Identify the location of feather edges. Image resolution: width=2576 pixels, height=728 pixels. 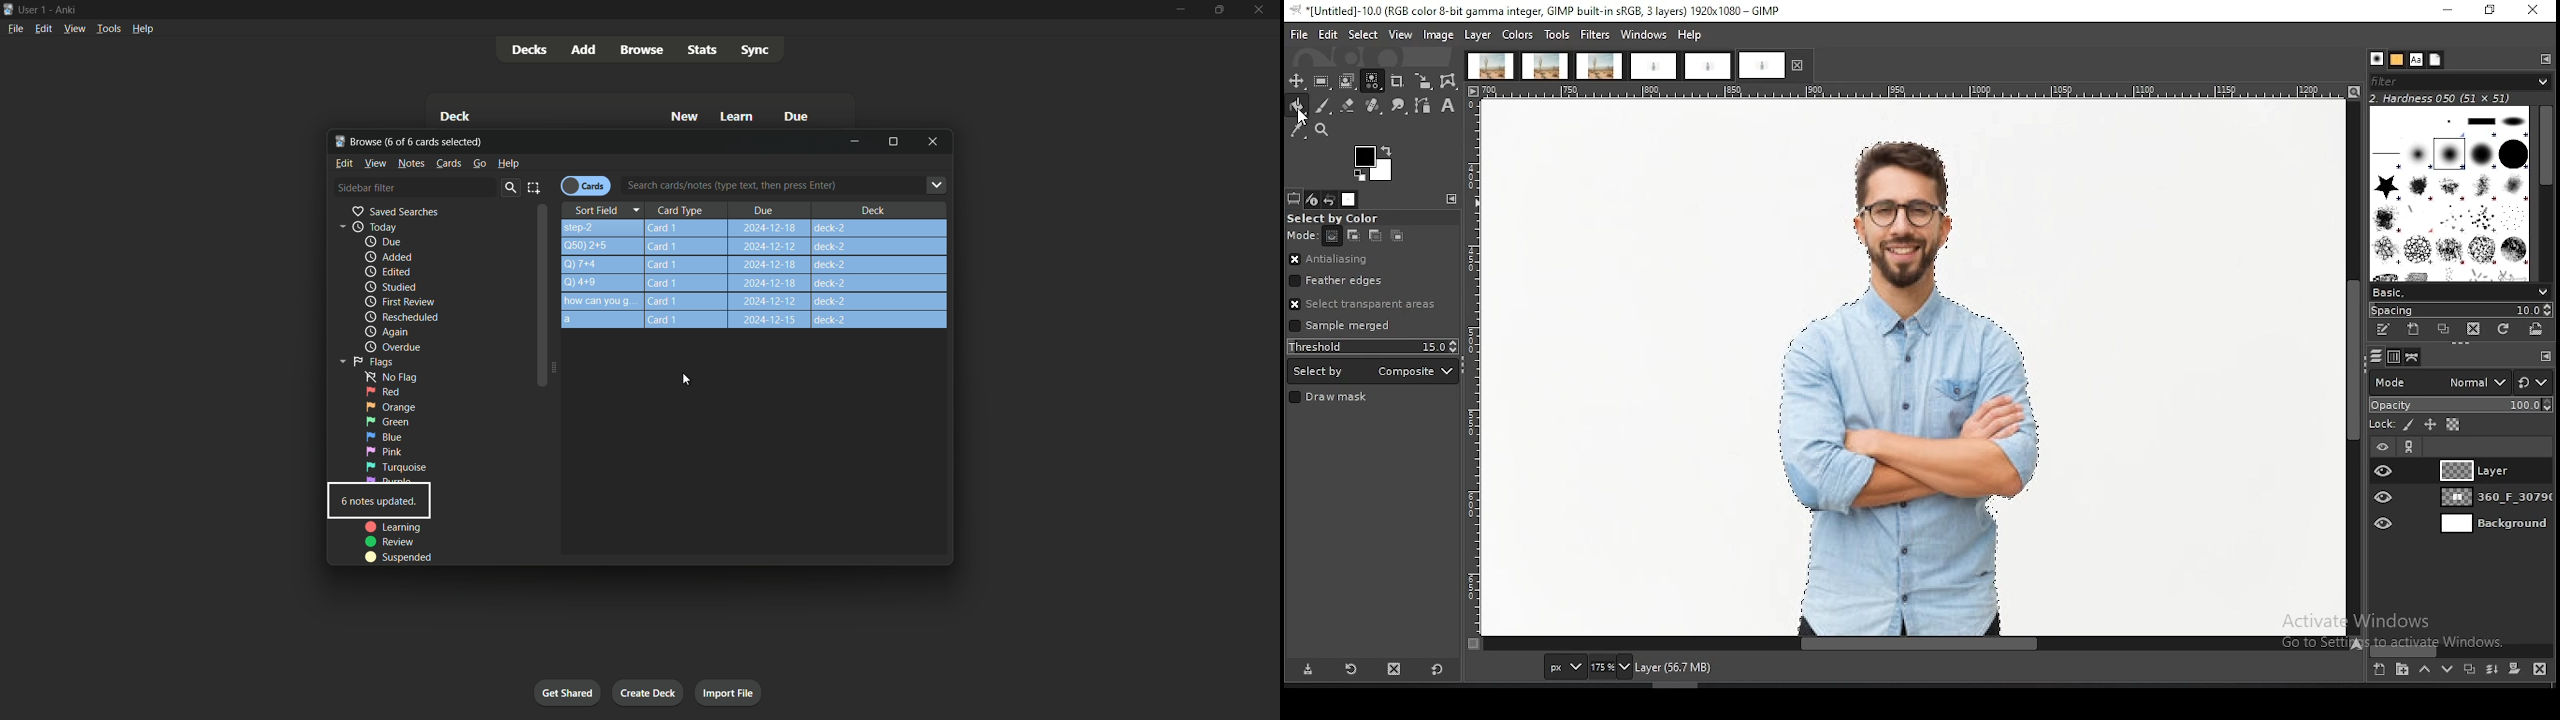
(1348, 282).